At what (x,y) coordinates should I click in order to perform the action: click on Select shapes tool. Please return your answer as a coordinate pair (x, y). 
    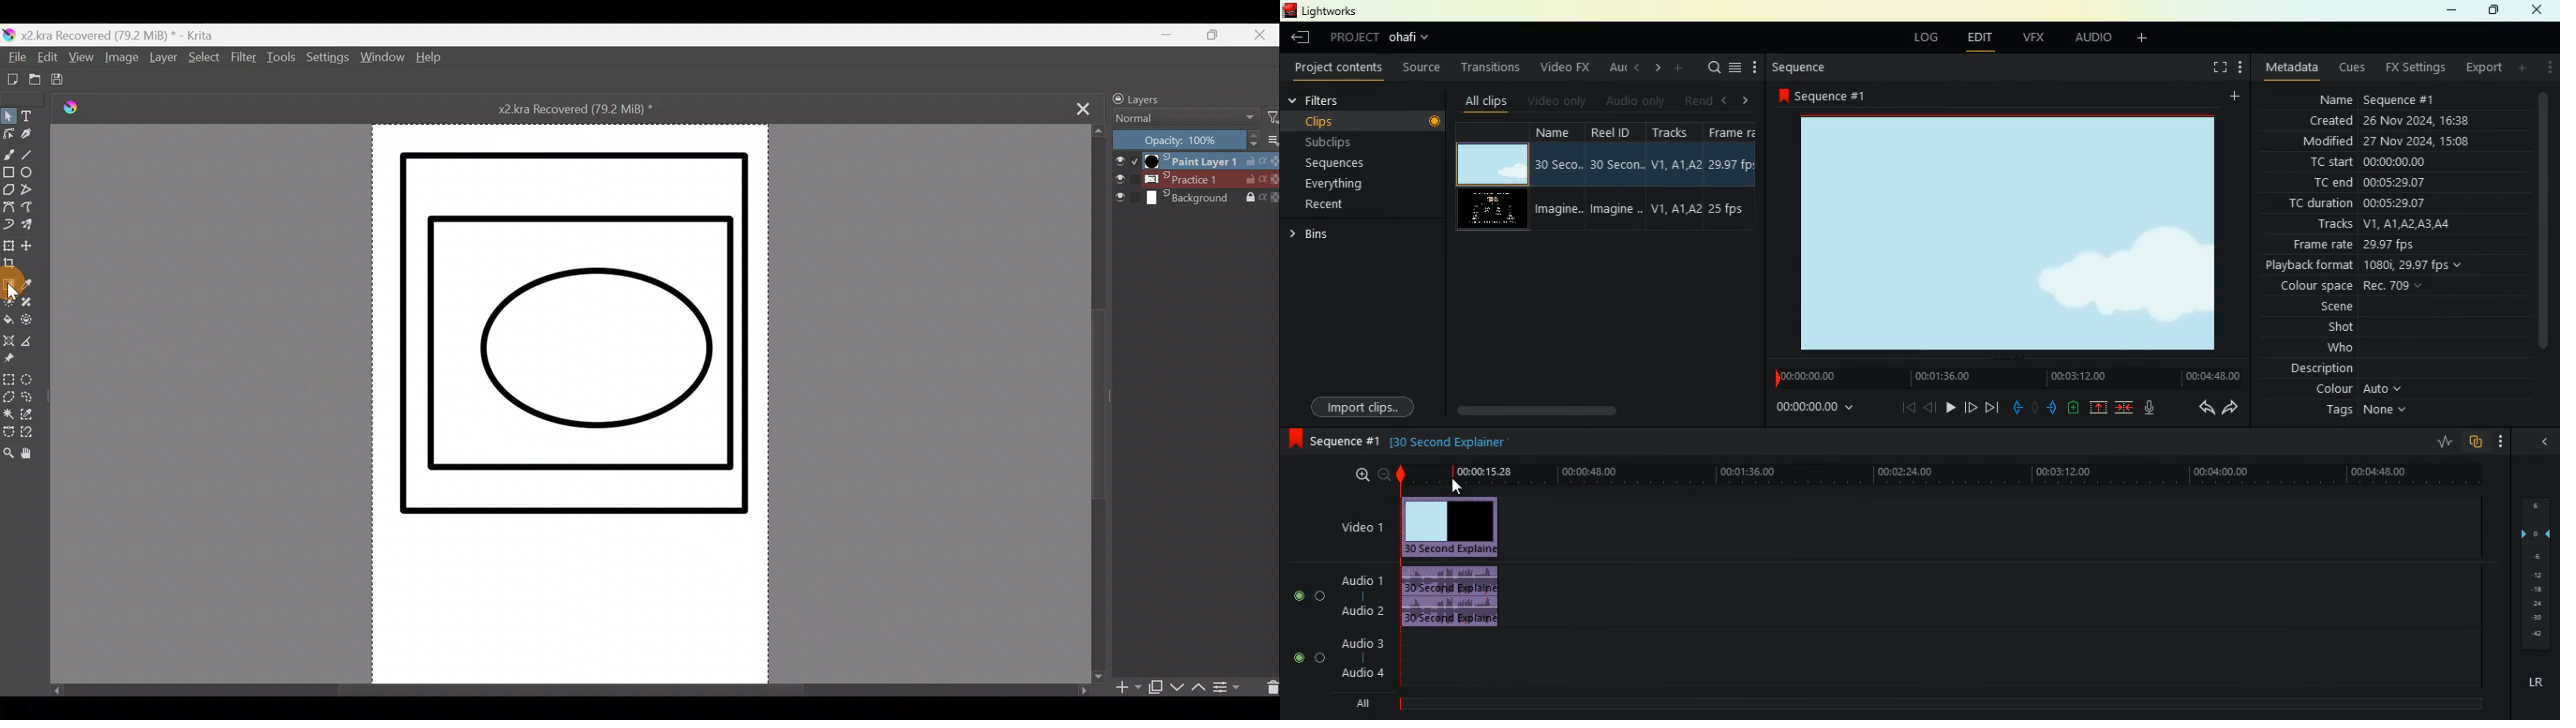
    Looking at the image, I should click on (8, 117).